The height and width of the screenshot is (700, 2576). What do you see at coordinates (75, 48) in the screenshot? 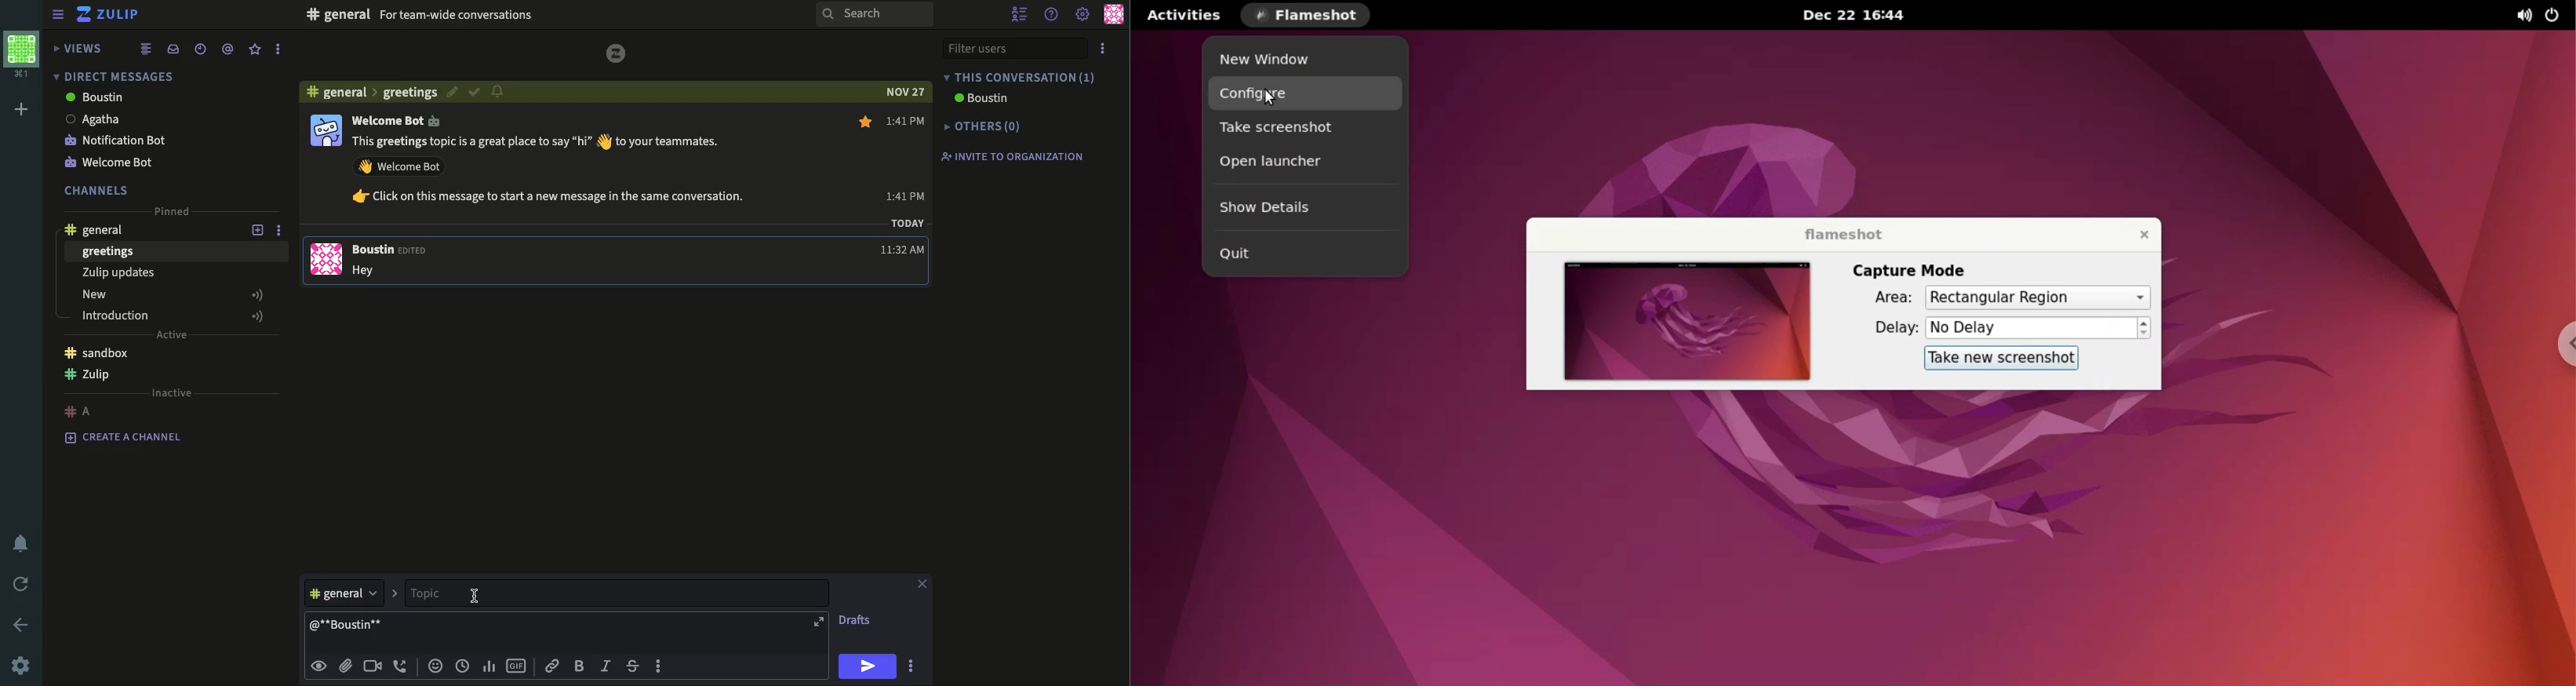
I see `views` at bounding box center [75, 48].